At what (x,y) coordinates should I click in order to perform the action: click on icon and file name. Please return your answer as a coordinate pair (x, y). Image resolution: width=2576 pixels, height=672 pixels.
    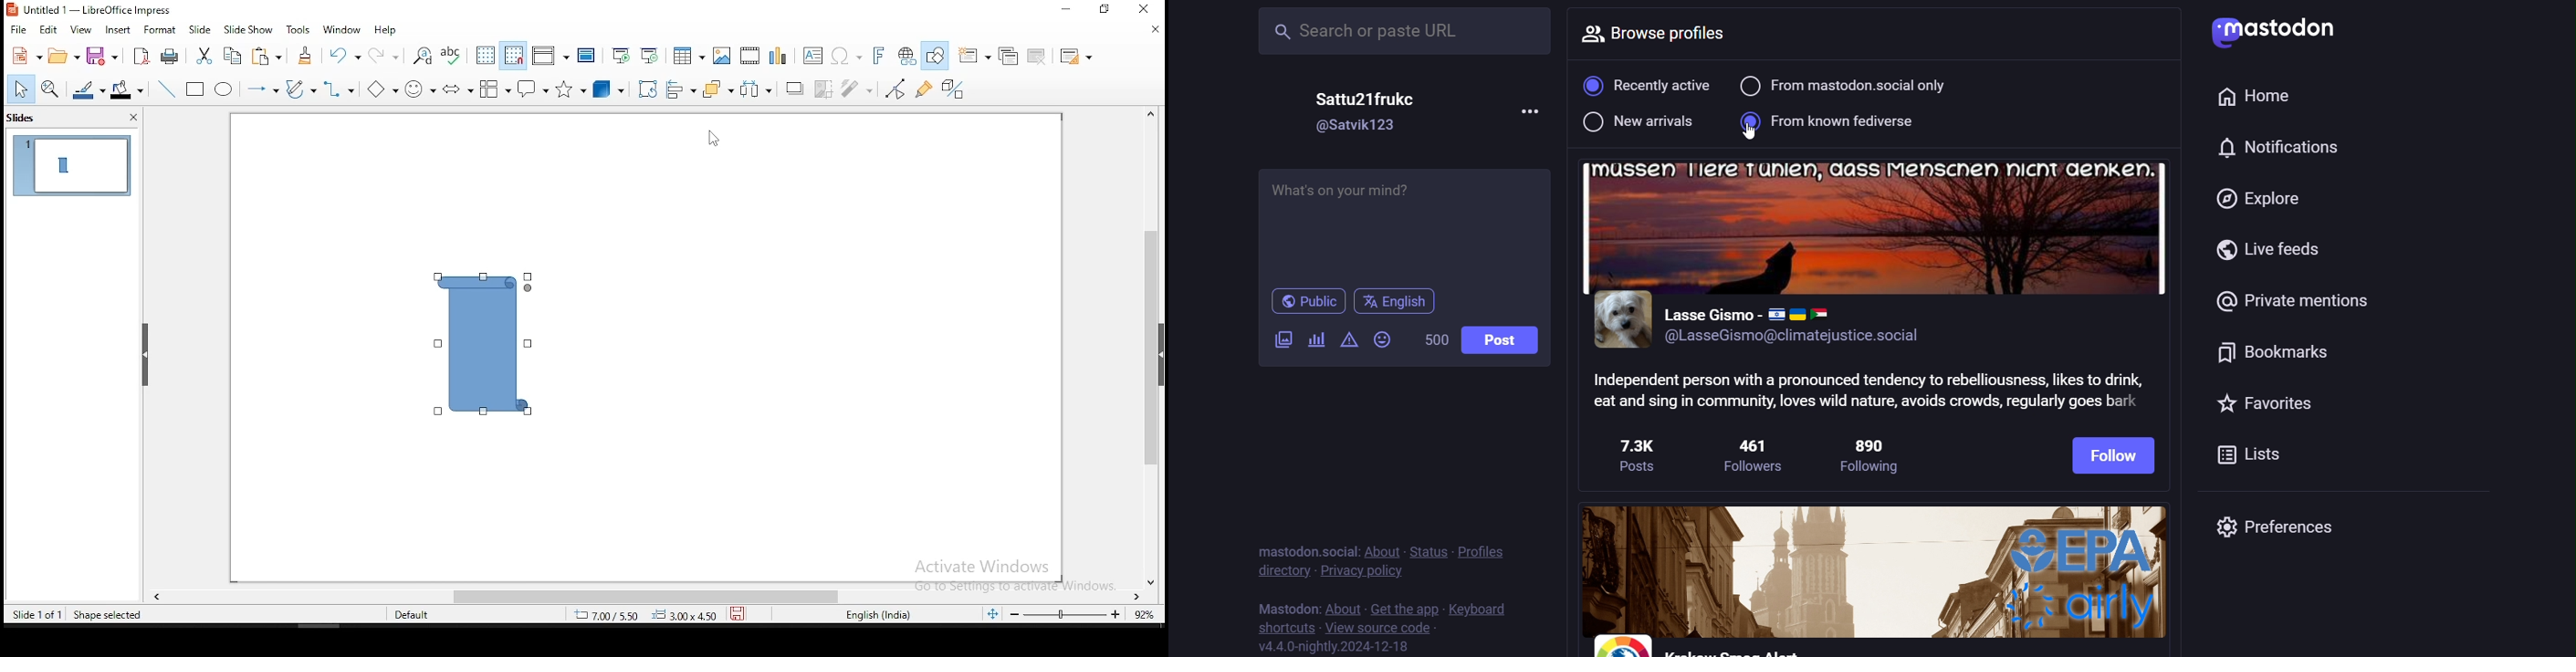
    Looking at the image, I should click on (101, 10).